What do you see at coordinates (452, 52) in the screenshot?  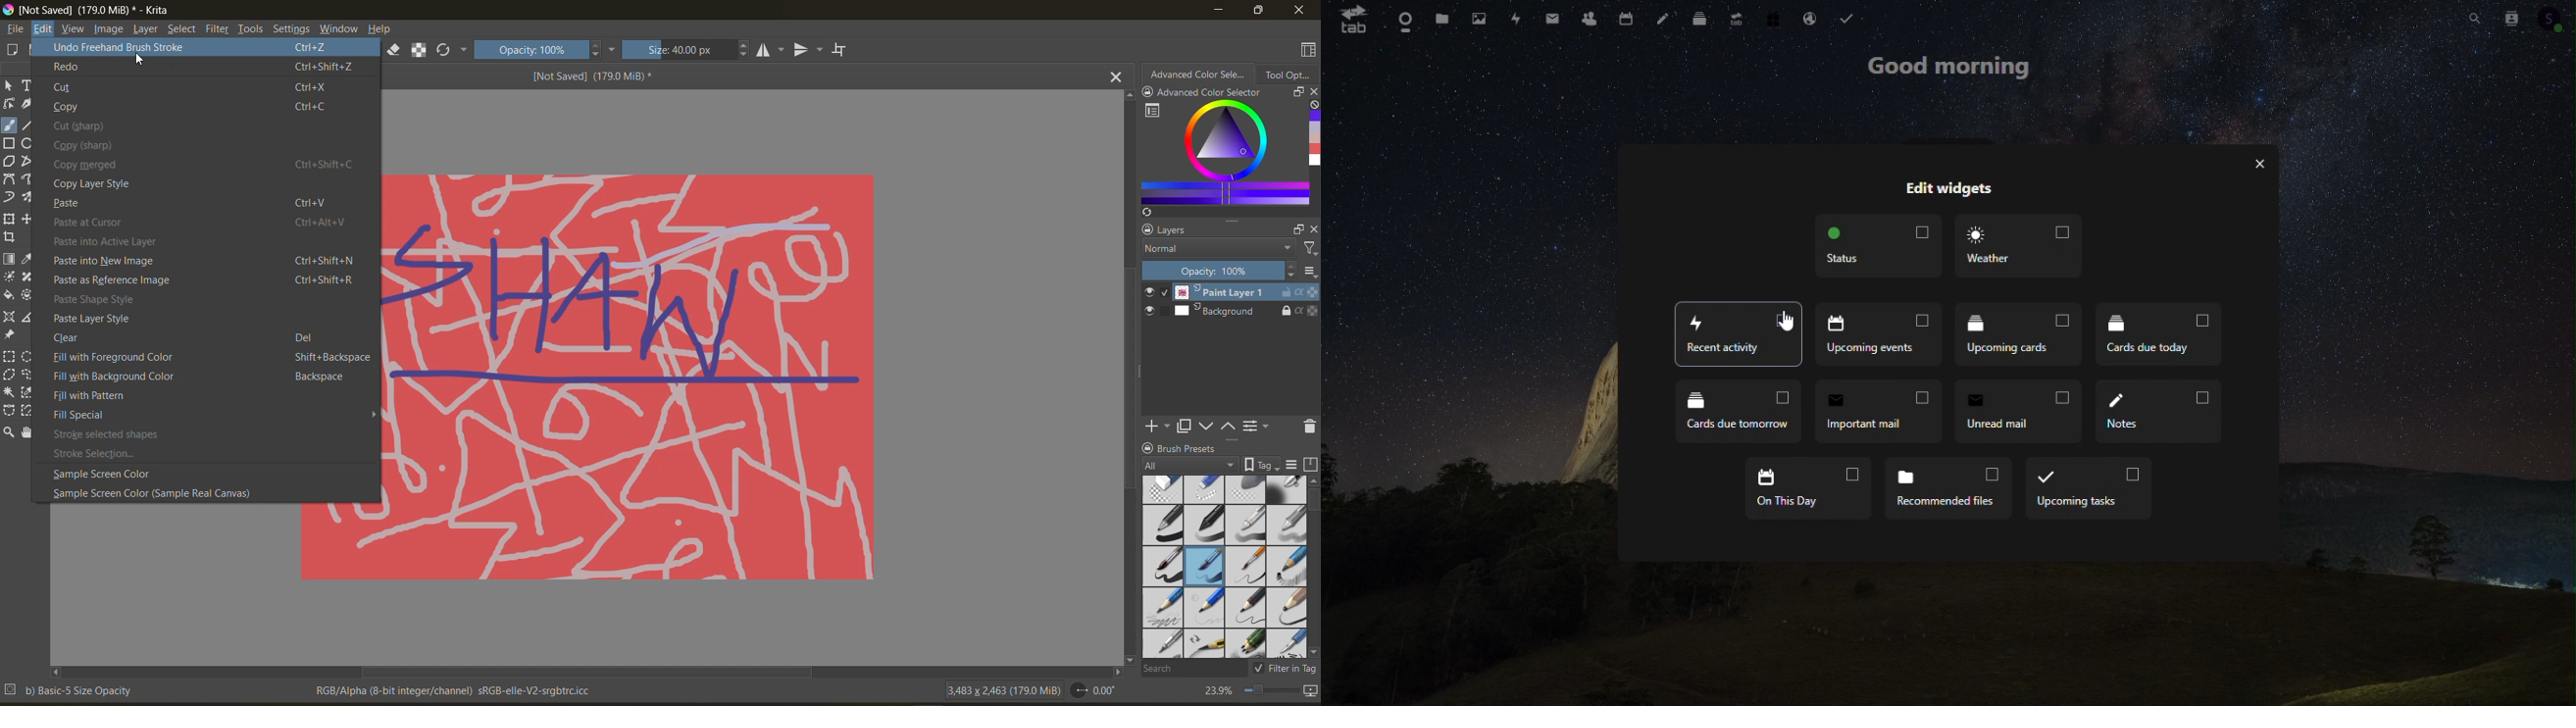 I see `reload original preset` at bounding box center [452, 52].